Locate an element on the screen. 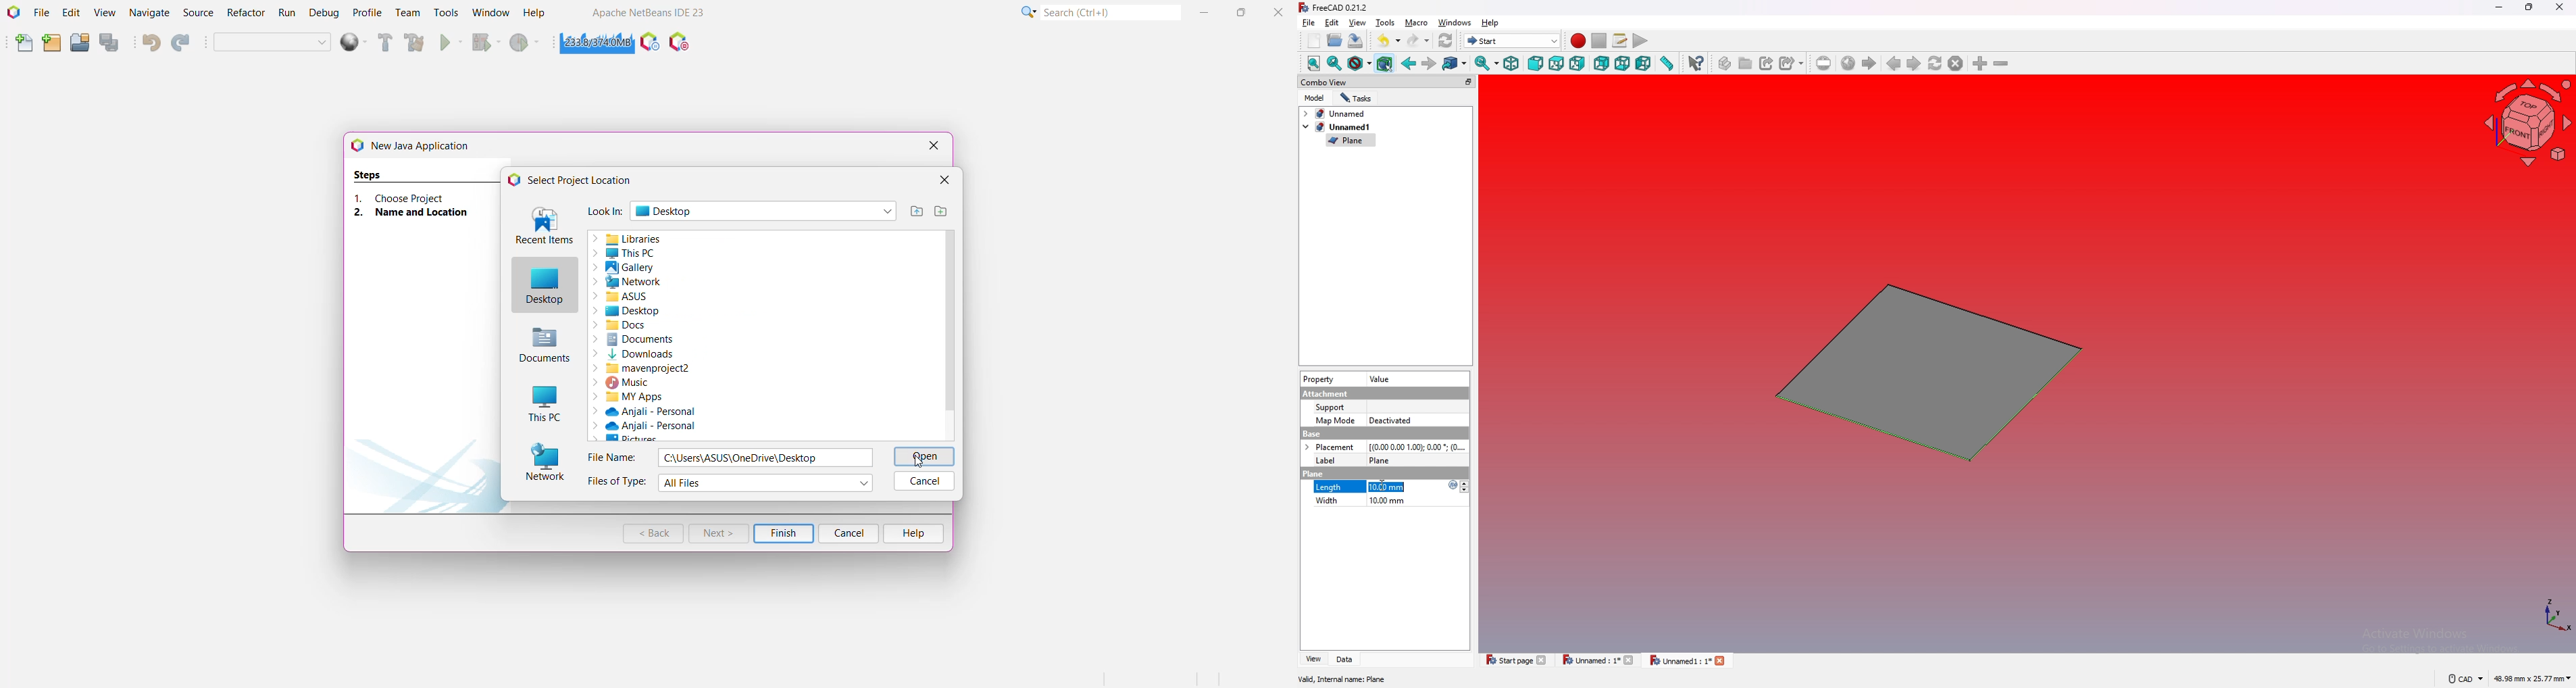 Image resolution: width=2576 pixels, height=700 pixels. Help is located at coordinates (534, 14).